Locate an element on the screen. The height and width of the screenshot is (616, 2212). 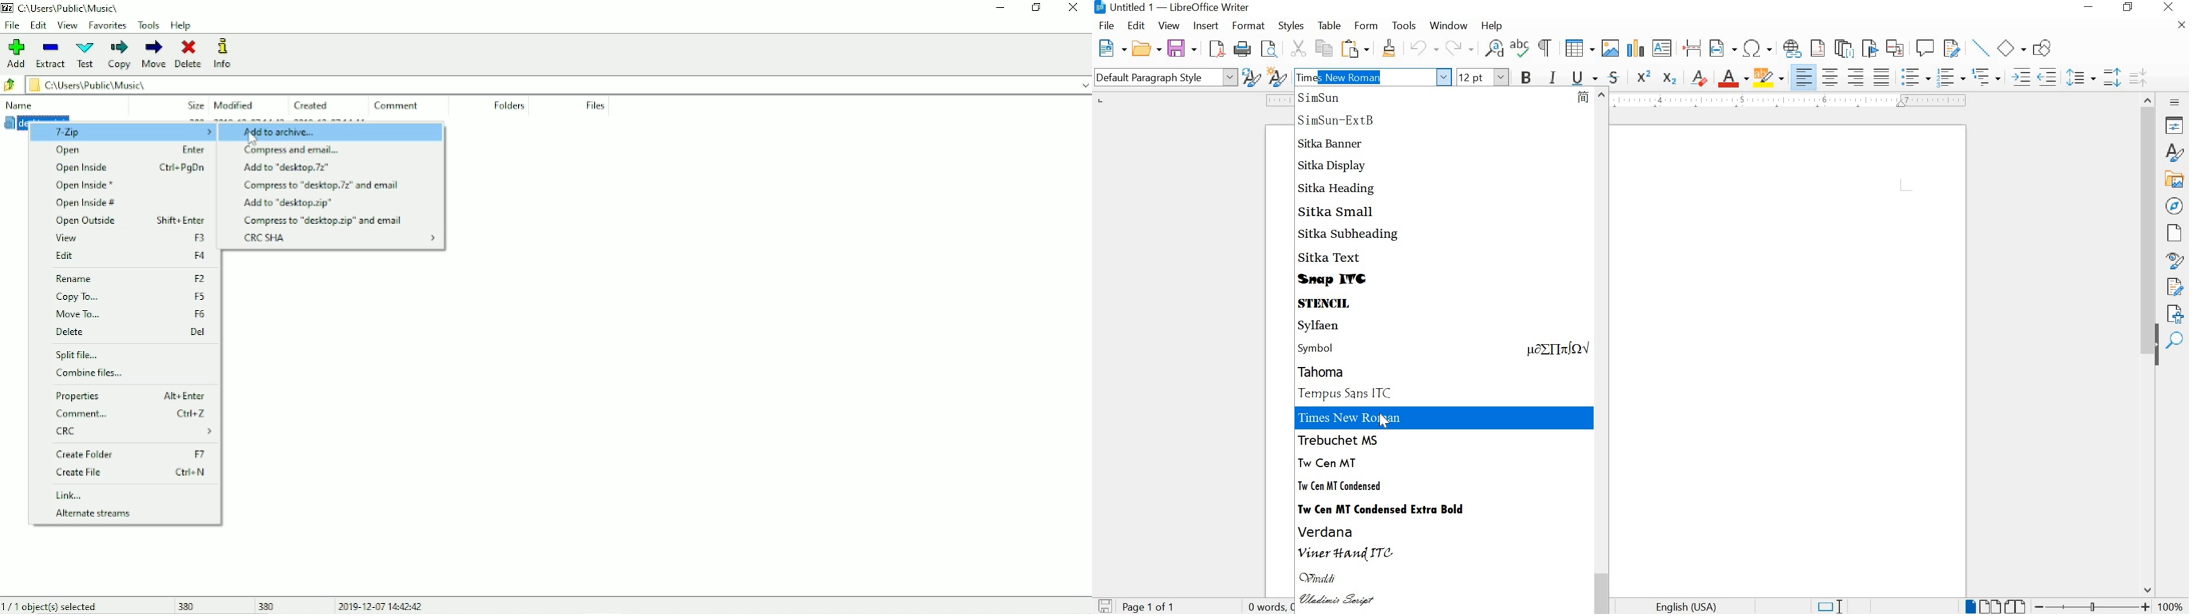
SYLFAEN is located at coordinates (1320, 326).